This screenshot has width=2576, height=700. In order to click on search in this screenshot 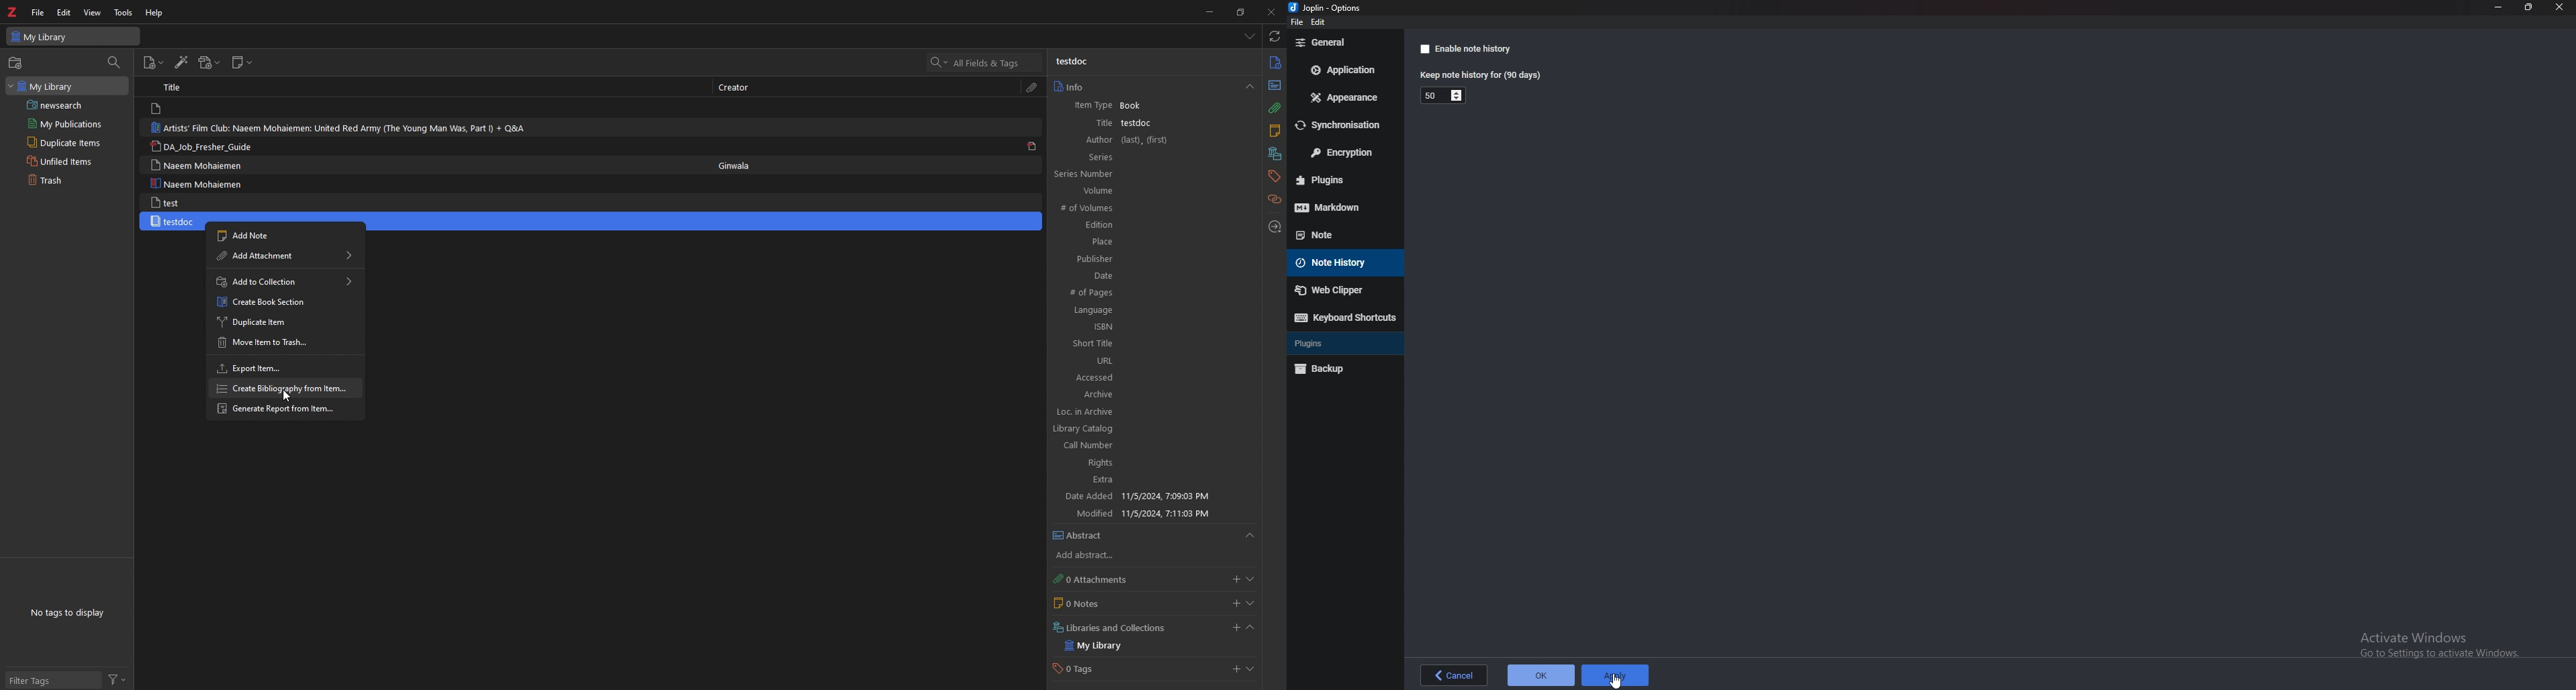, I will do `click(985, 62)`.